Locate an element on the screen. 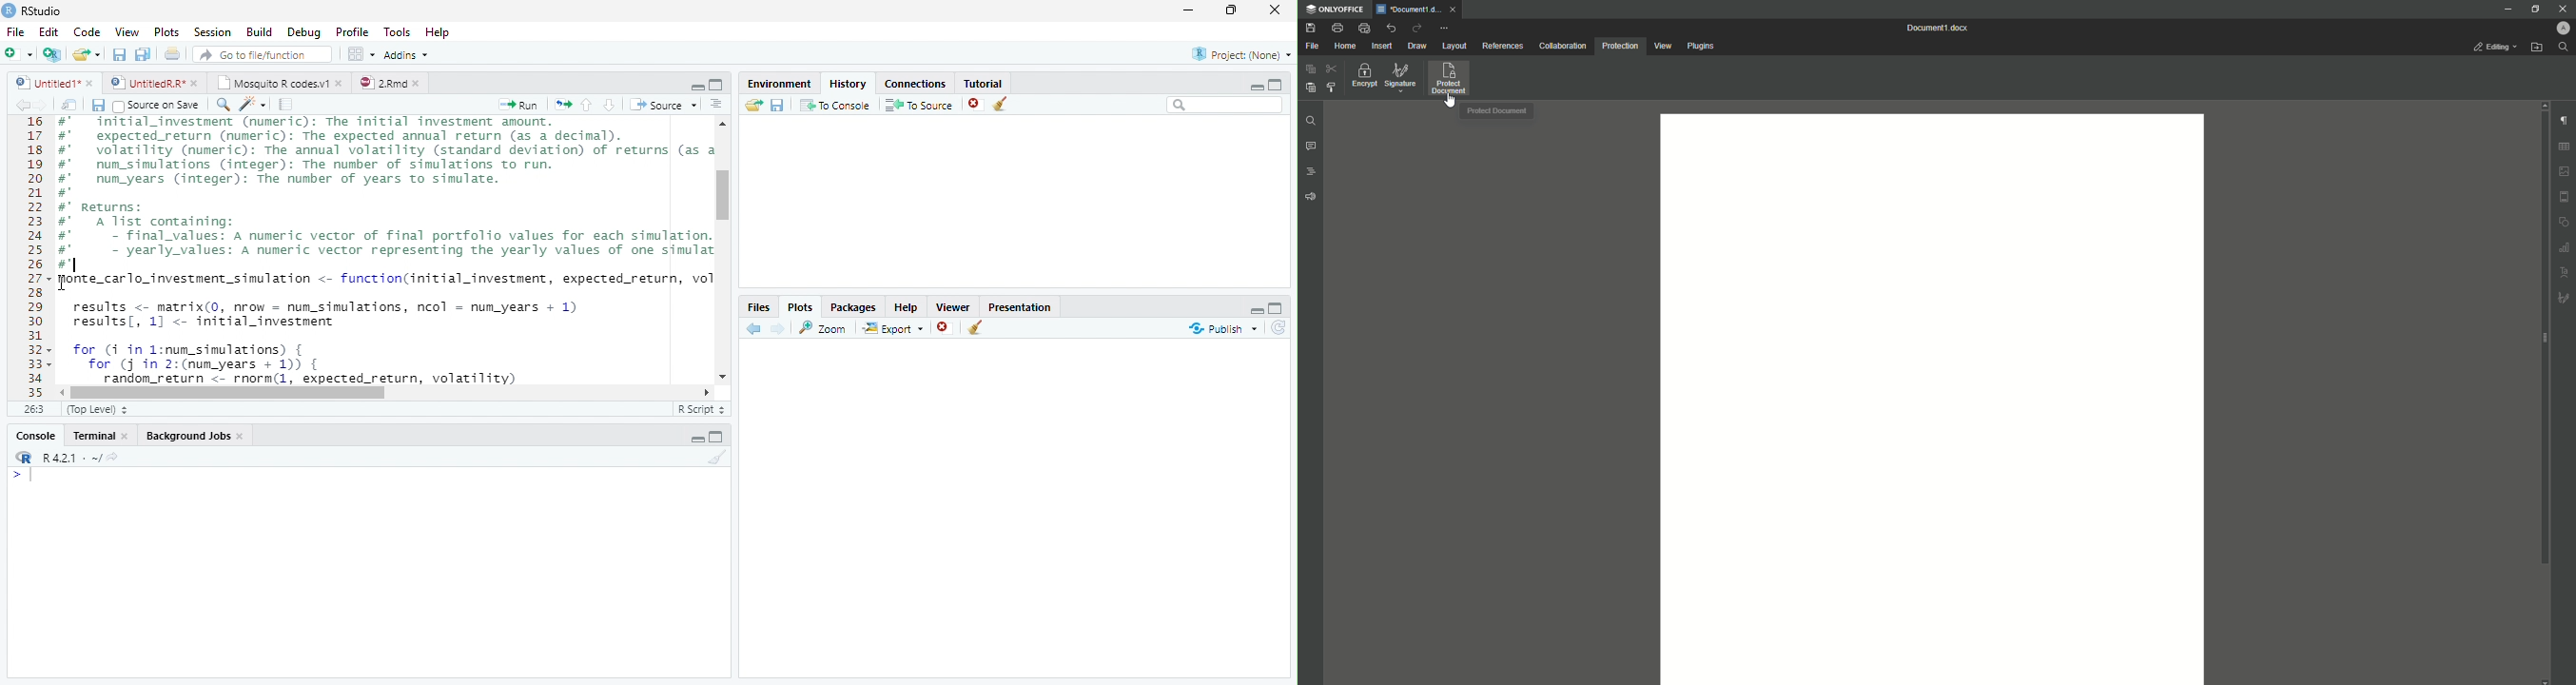 Image resolution: width=2576 pixels, height=700 pixels. Minimize is located at coordinates (2505, 9).